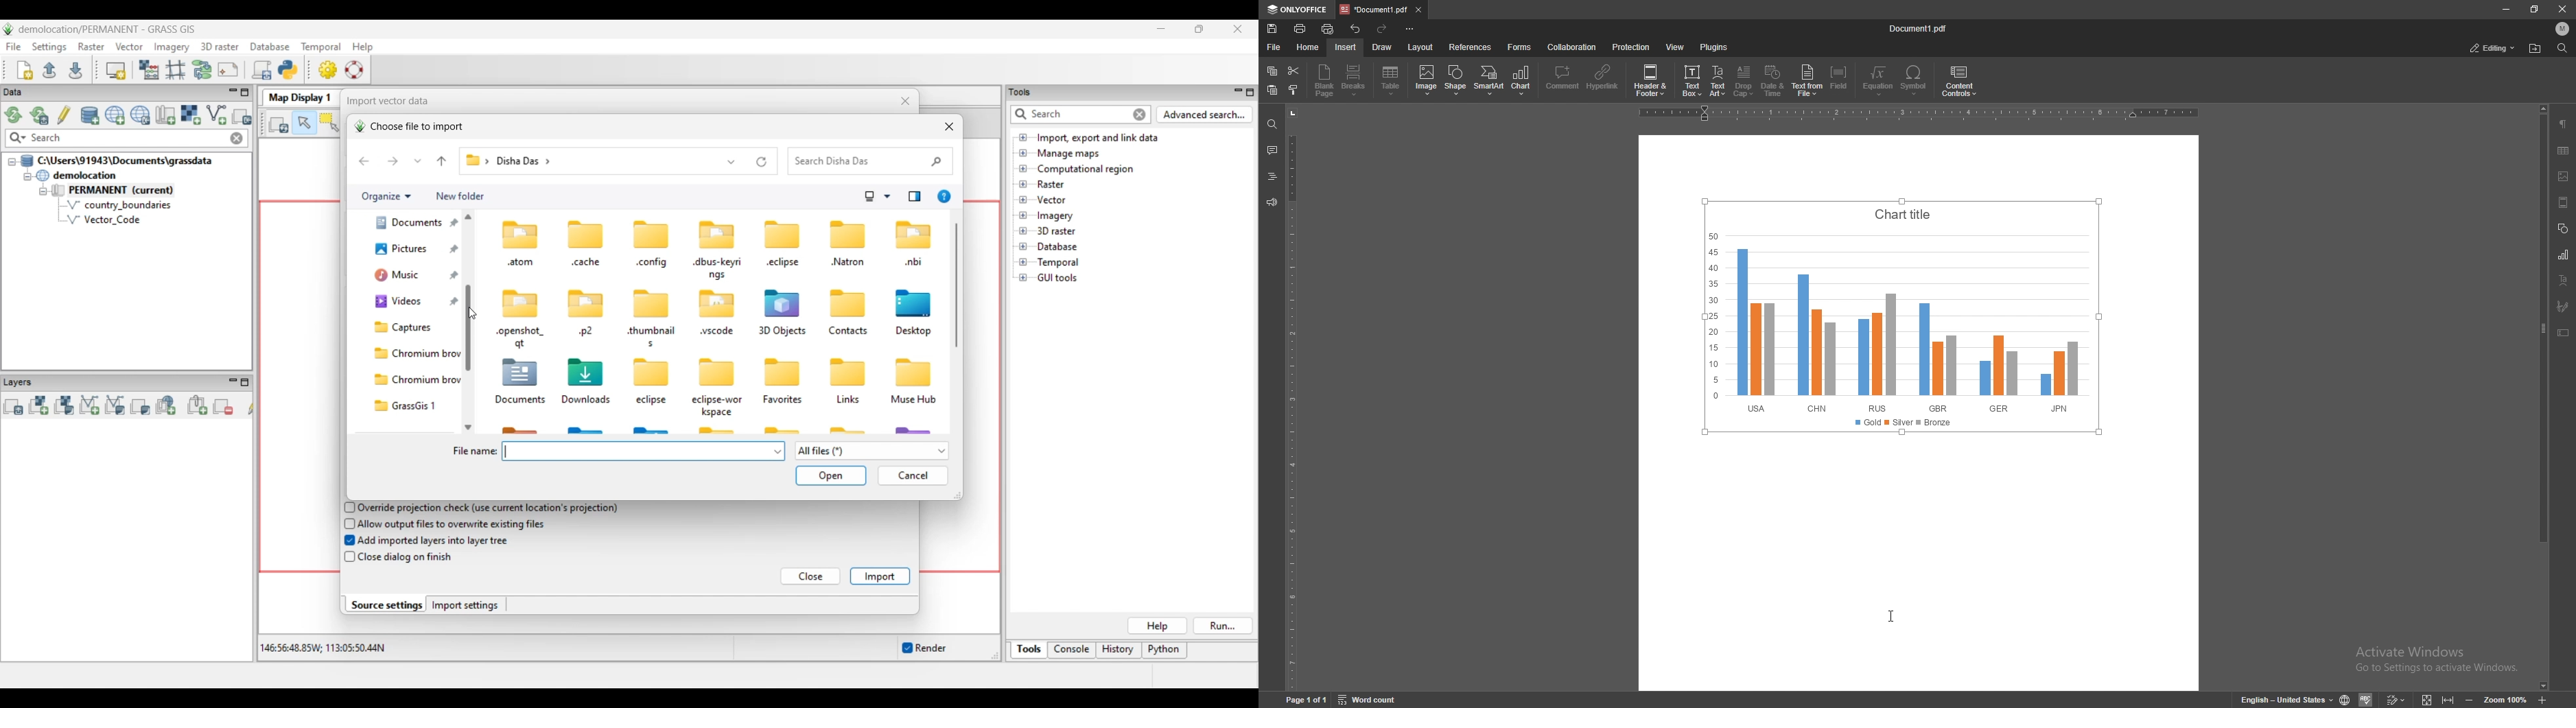 This screenshot has width=2576, height=728. What do you see at coordinates (1419, 10) in the screenshot?
I see `close tab` at bounding box center [1419, 10].